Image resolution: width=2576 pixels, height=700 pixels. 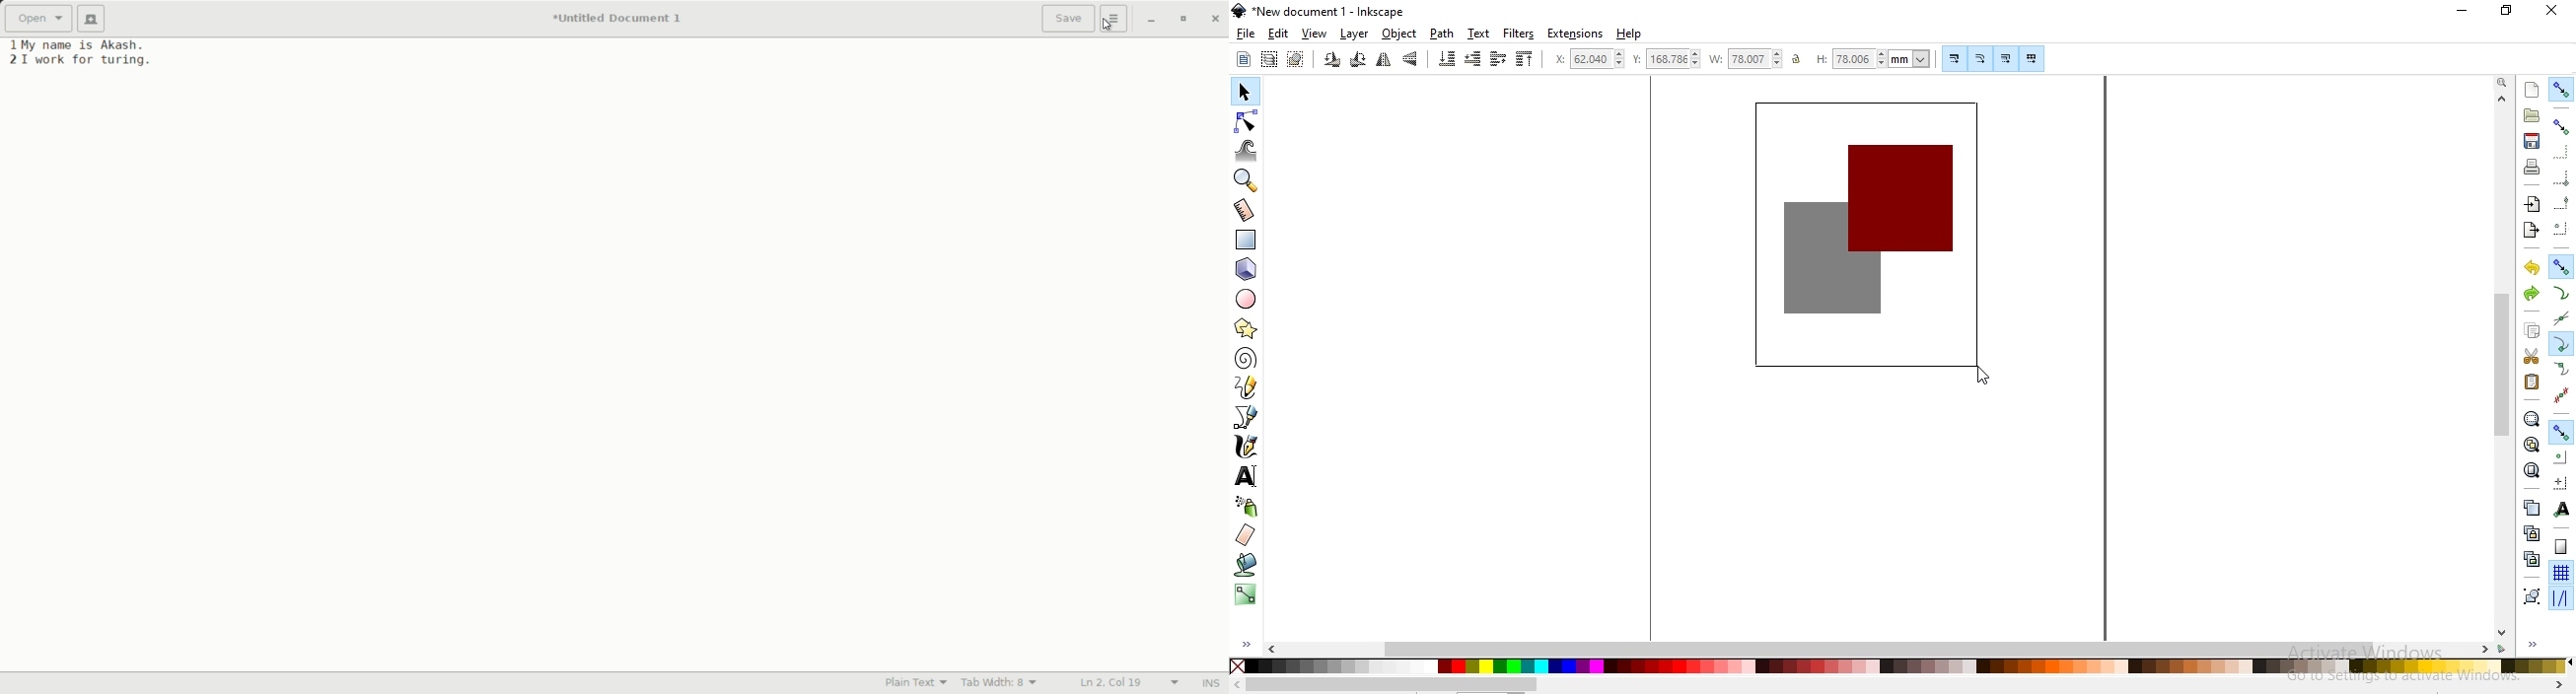 I want to click on snap centersof bounding boxes, so click(x=2559, y=230).